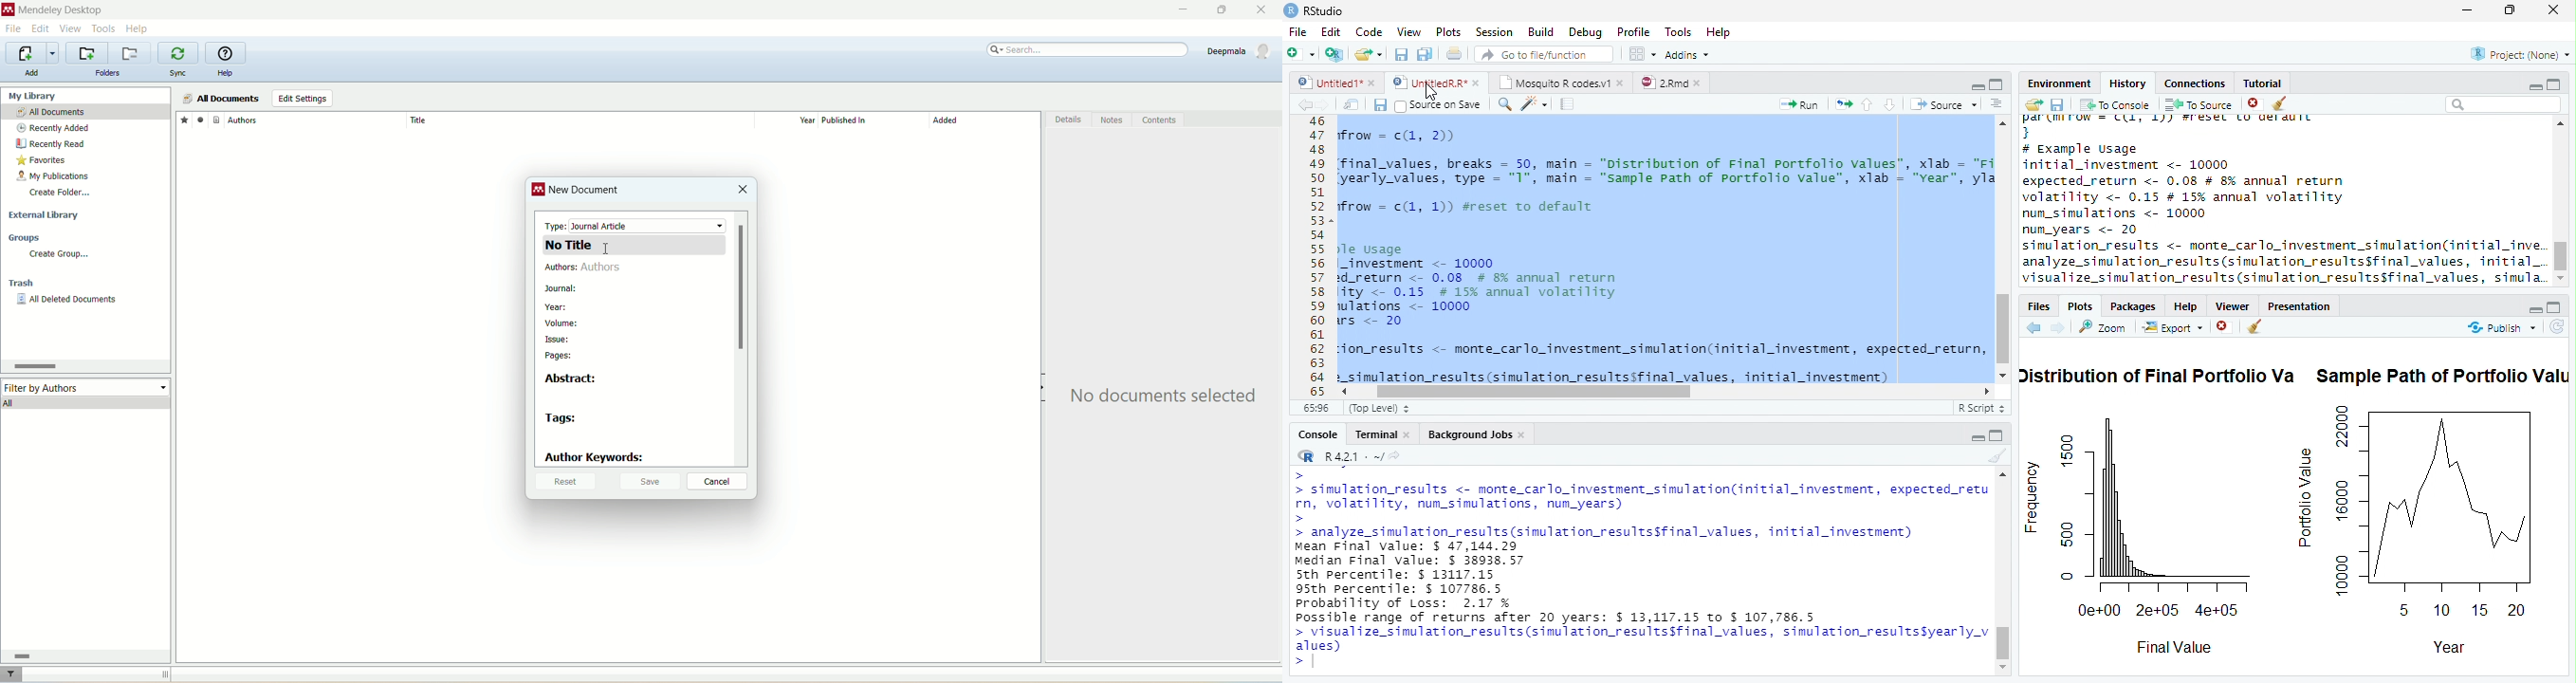 The image size is (2576, 700). I want to click on edit, so click(39, 29).